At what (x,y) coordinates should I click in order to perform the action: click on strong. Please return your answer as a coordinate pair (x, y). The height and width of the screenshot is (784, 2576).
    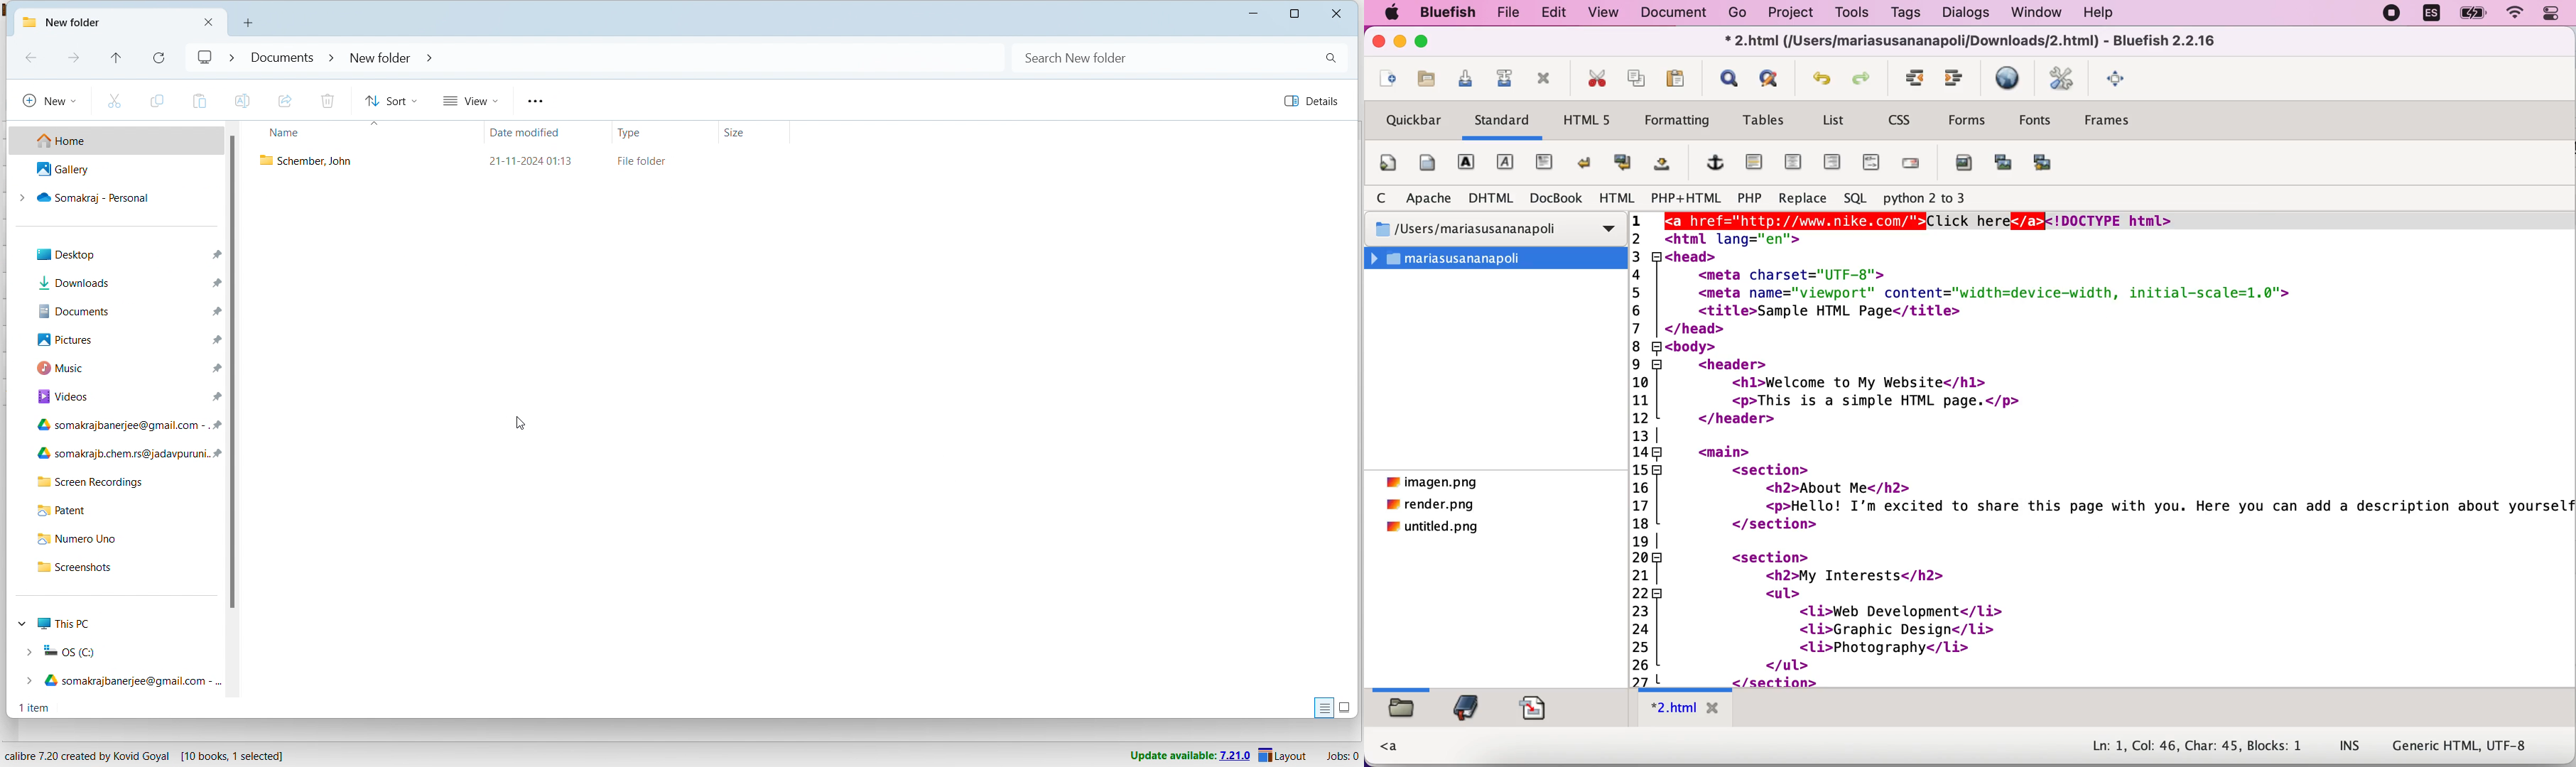
    Looking at the image, I should click on (1467, 164).